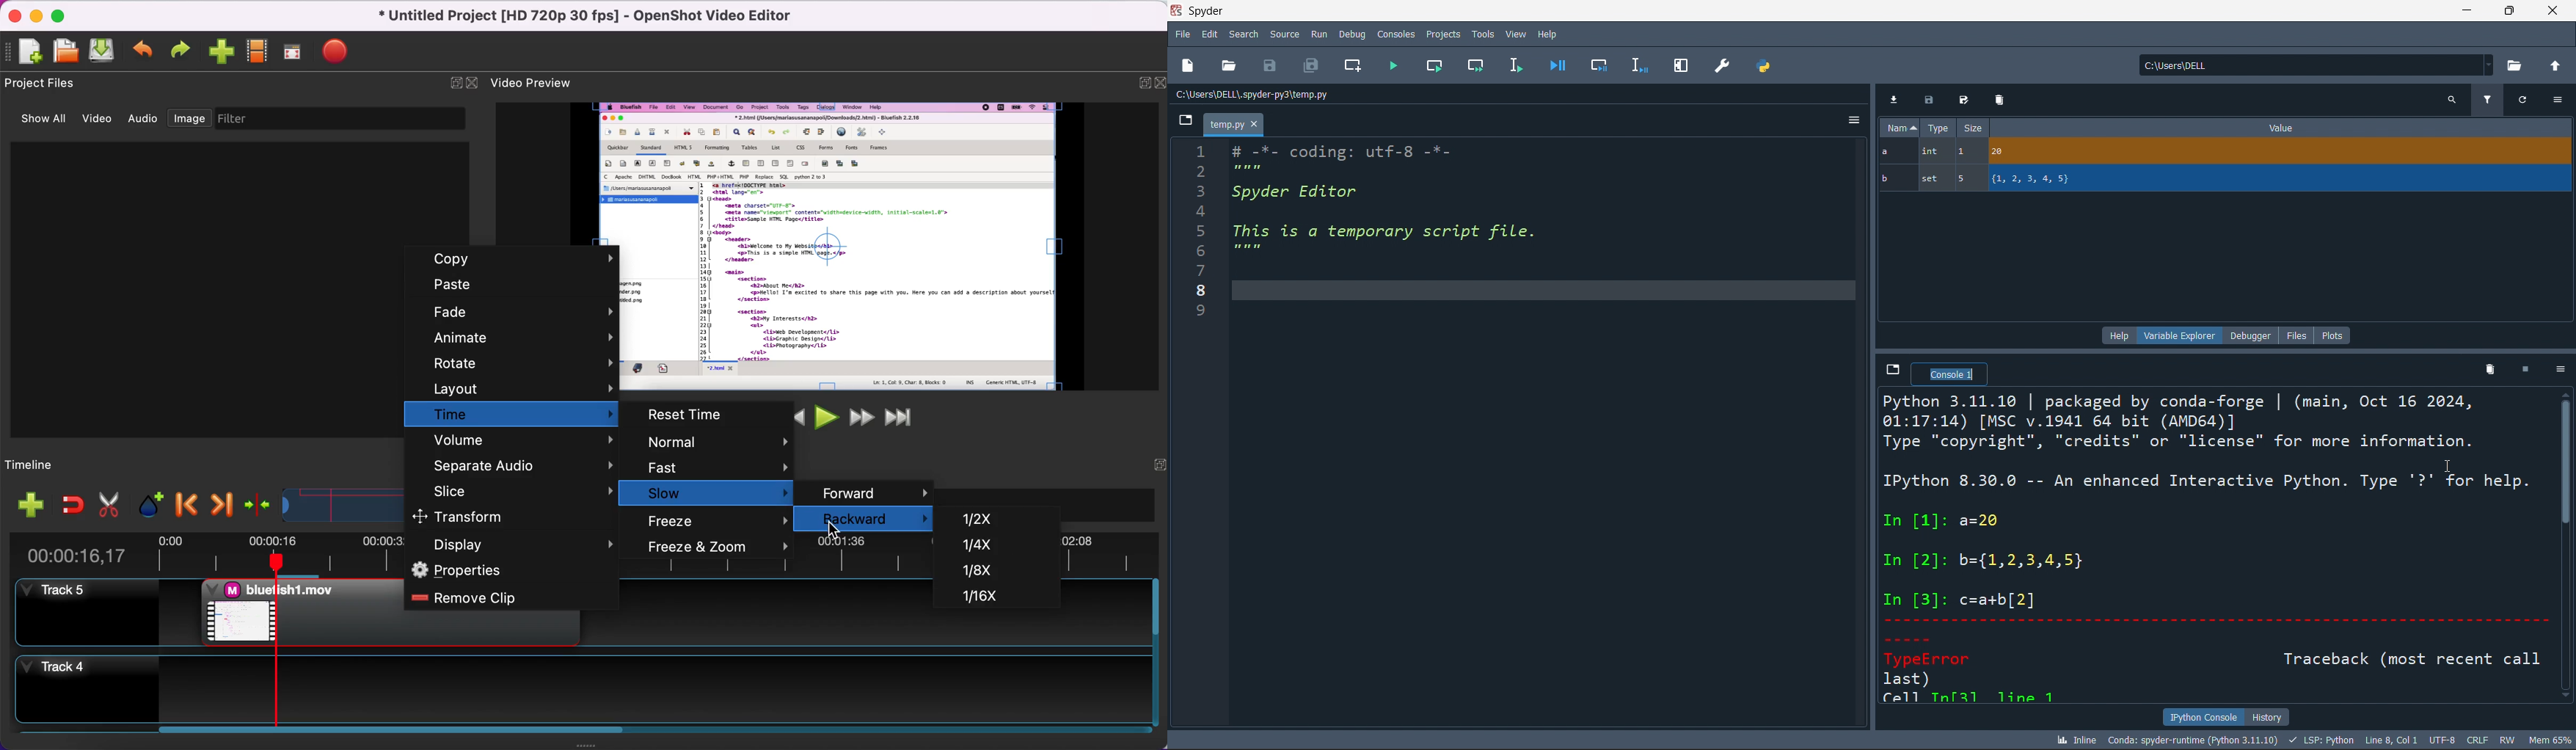  Describe the element at coordinates (1440, 67) in the screenshot. I see `run cell` at that location.